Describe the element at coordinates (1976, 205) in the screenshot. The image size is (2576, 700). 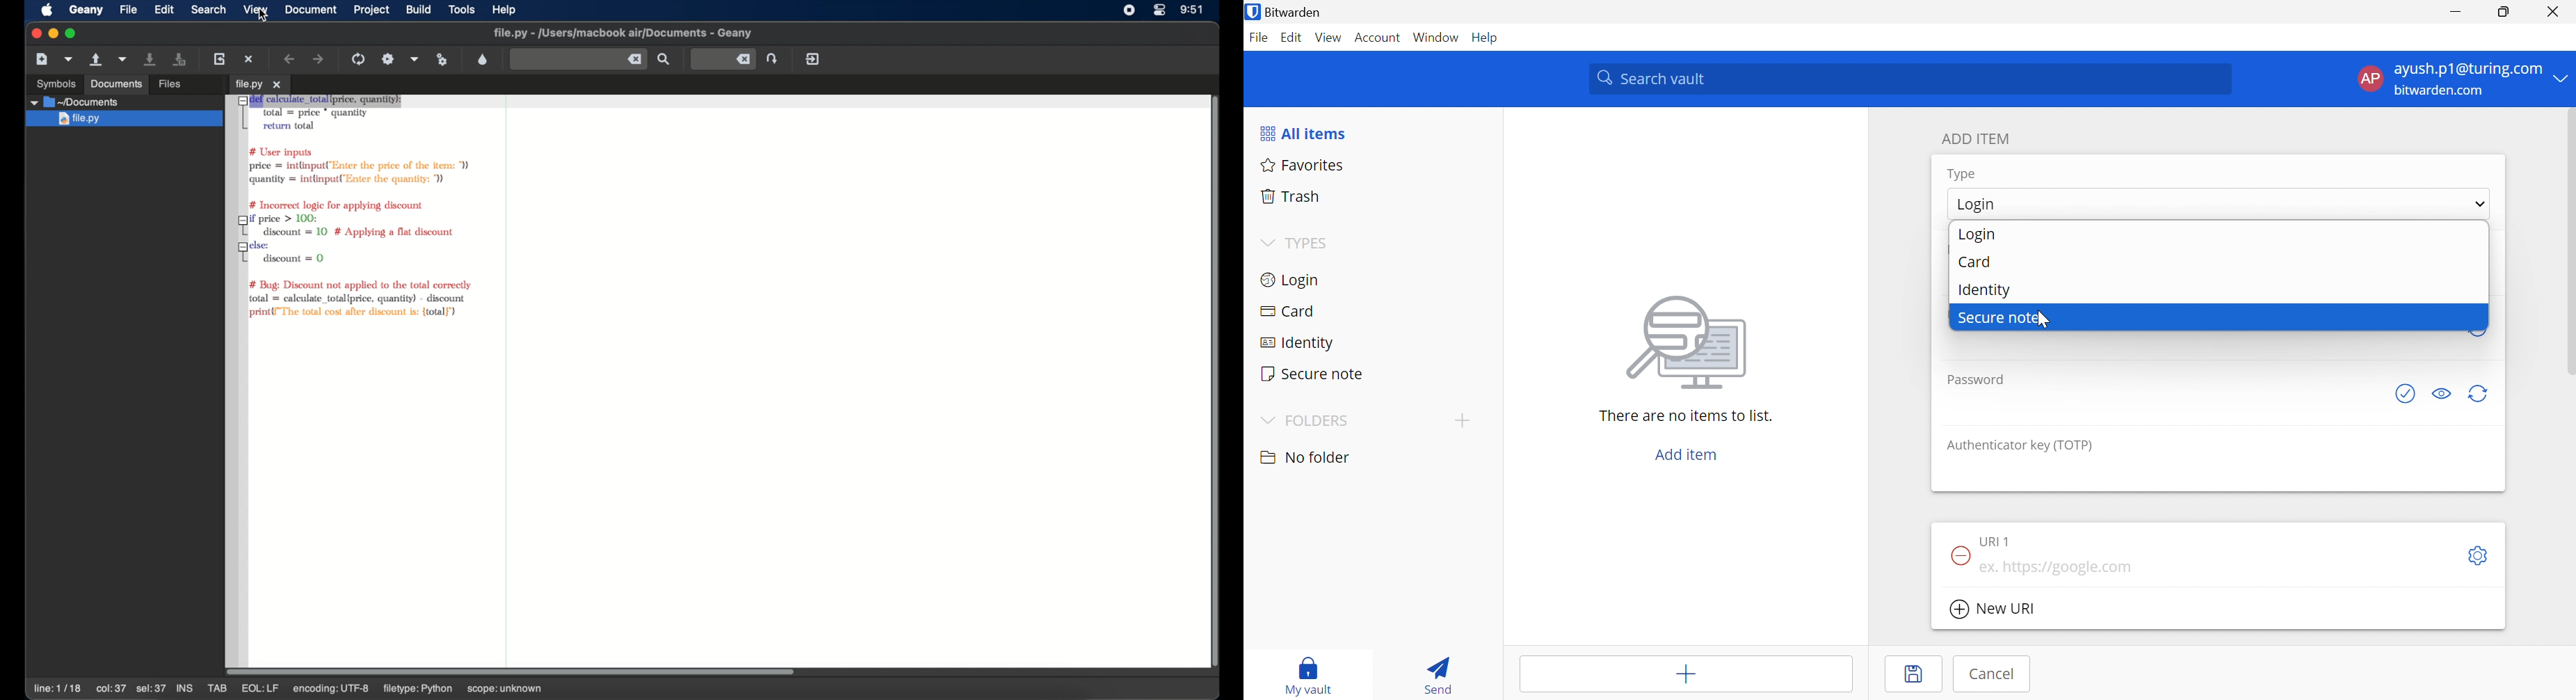
I see `Login` at that location.